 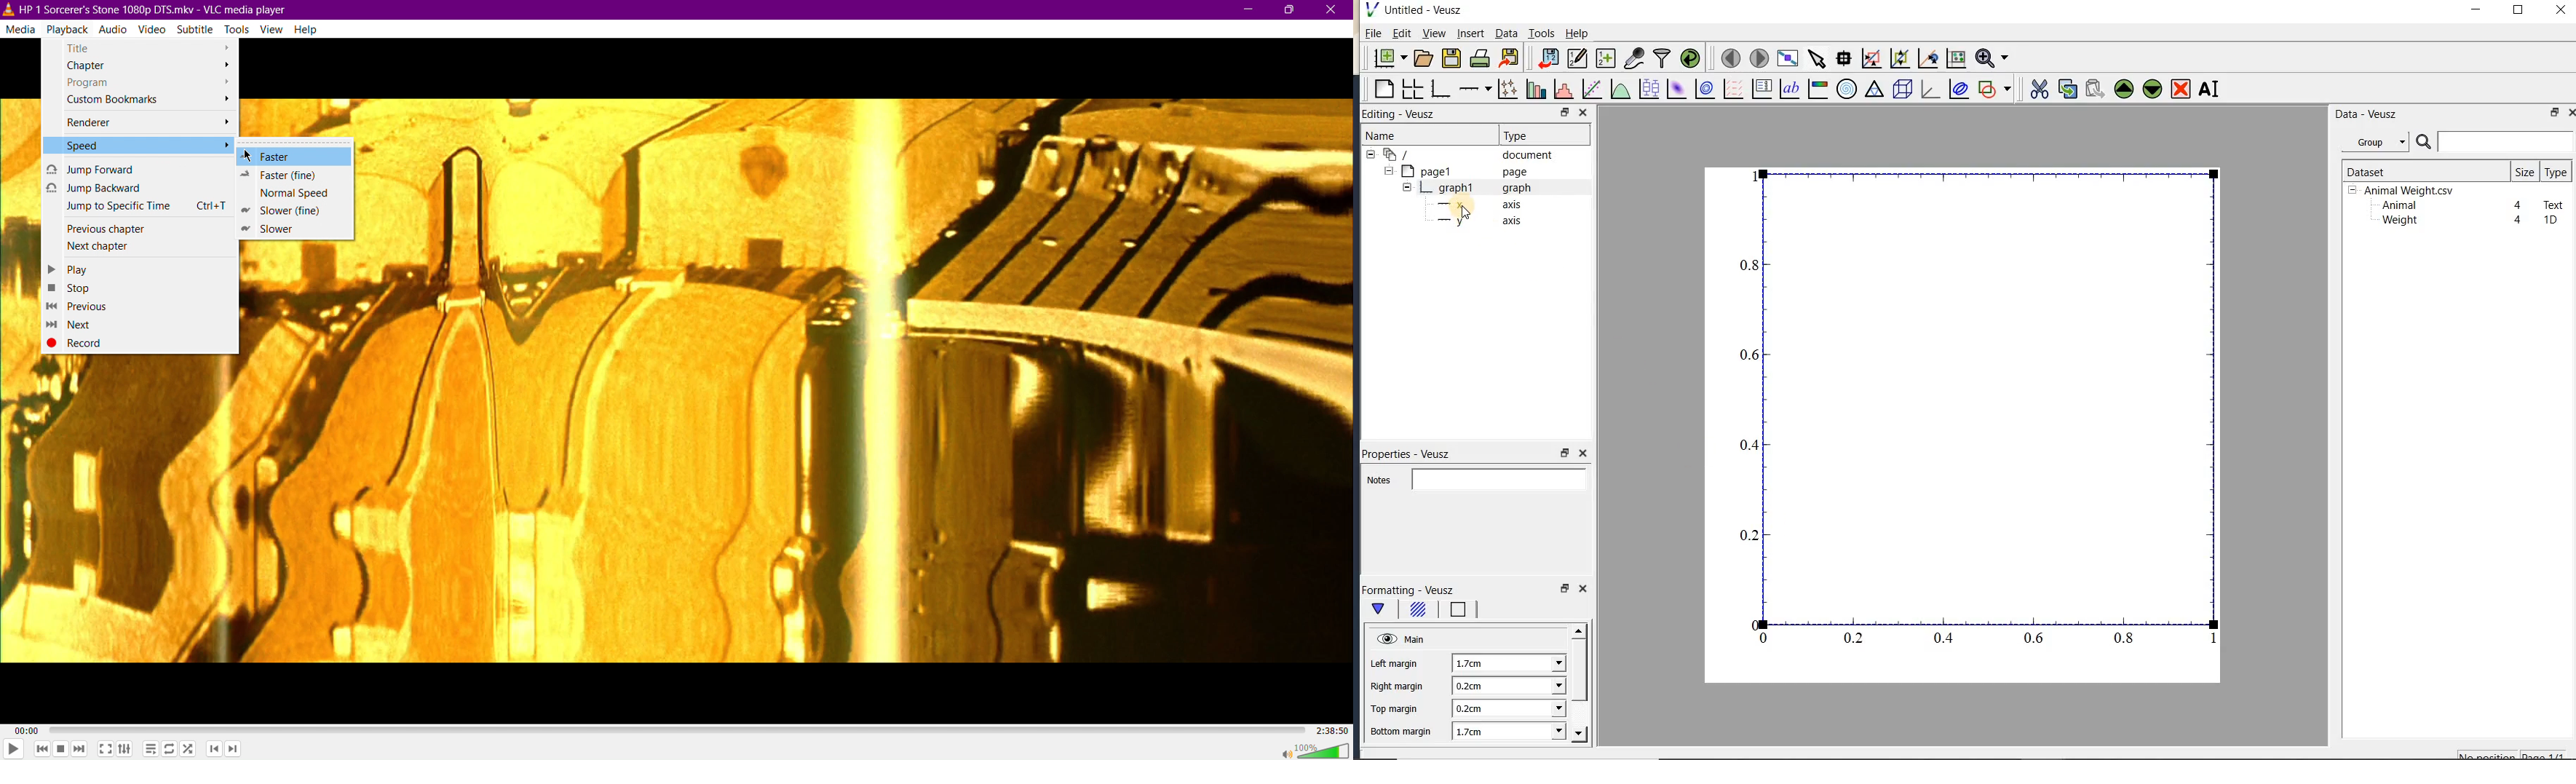 What do you see at coordinates (1646, 90) in the screenshot?
I see `plot box plots` at bounding box center [1646, 90].